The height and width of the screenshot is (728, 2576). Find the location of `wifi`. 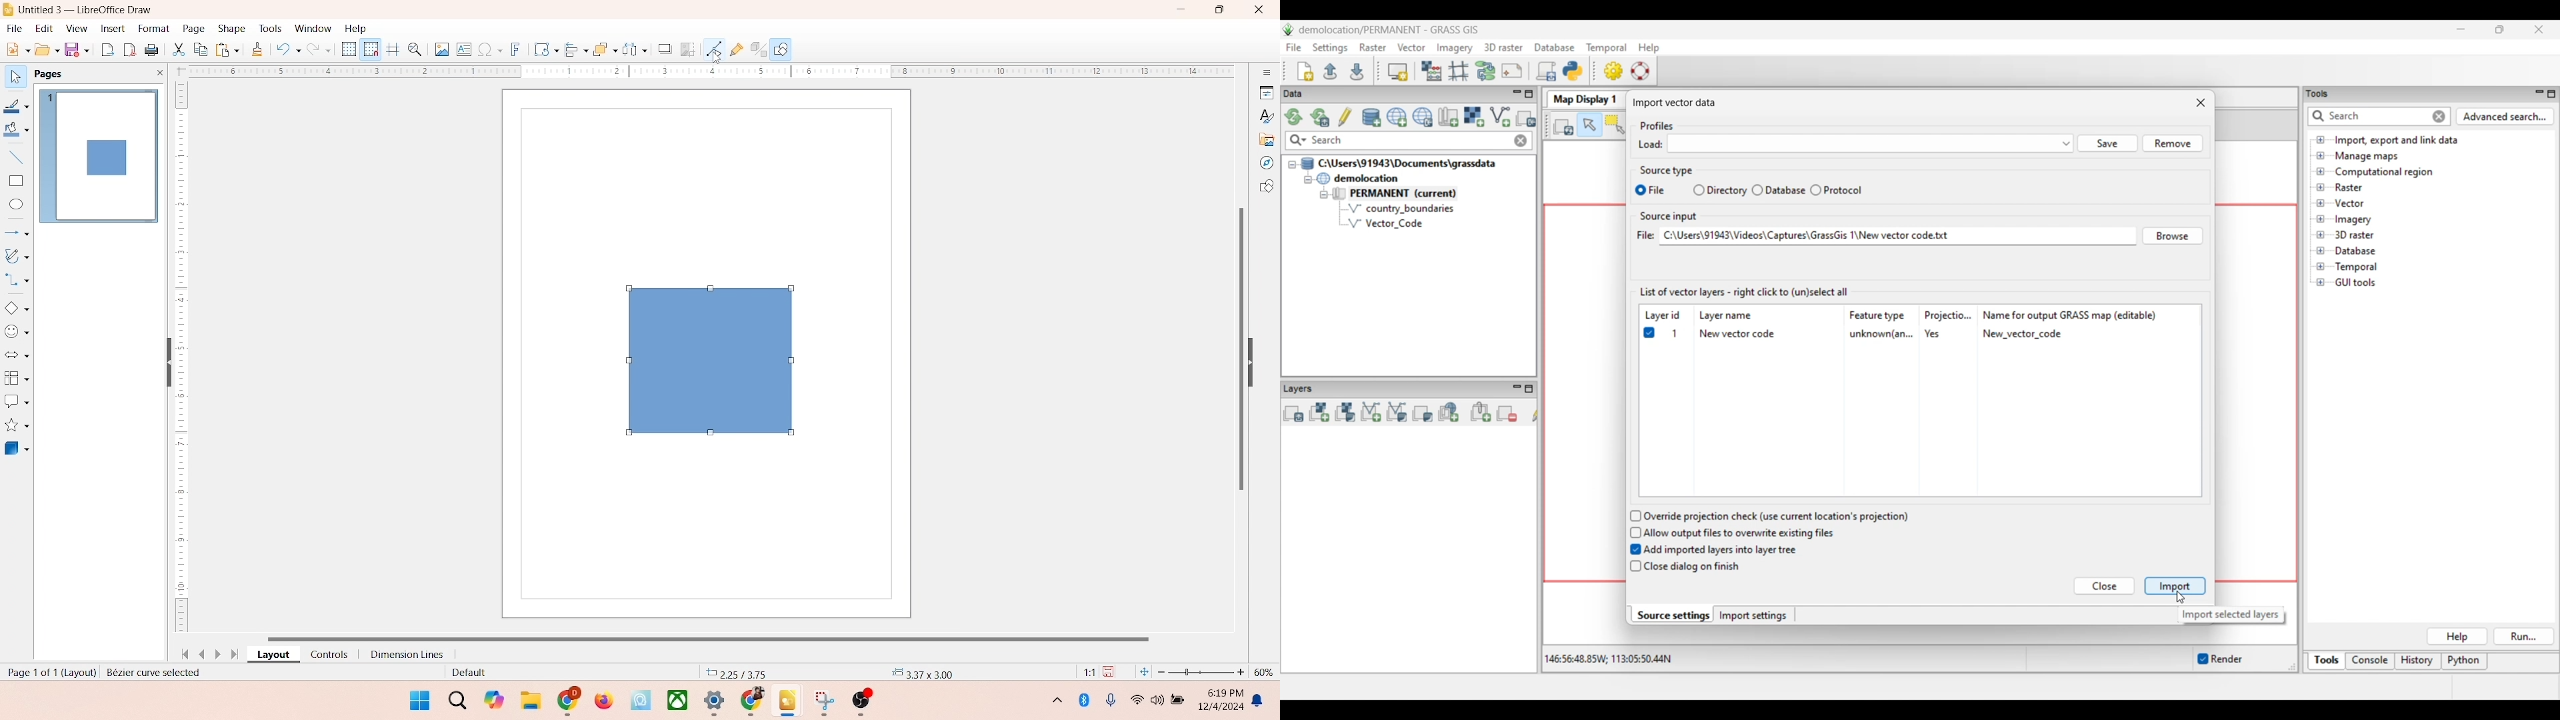

wifi is located at coordinates (1136, 696).